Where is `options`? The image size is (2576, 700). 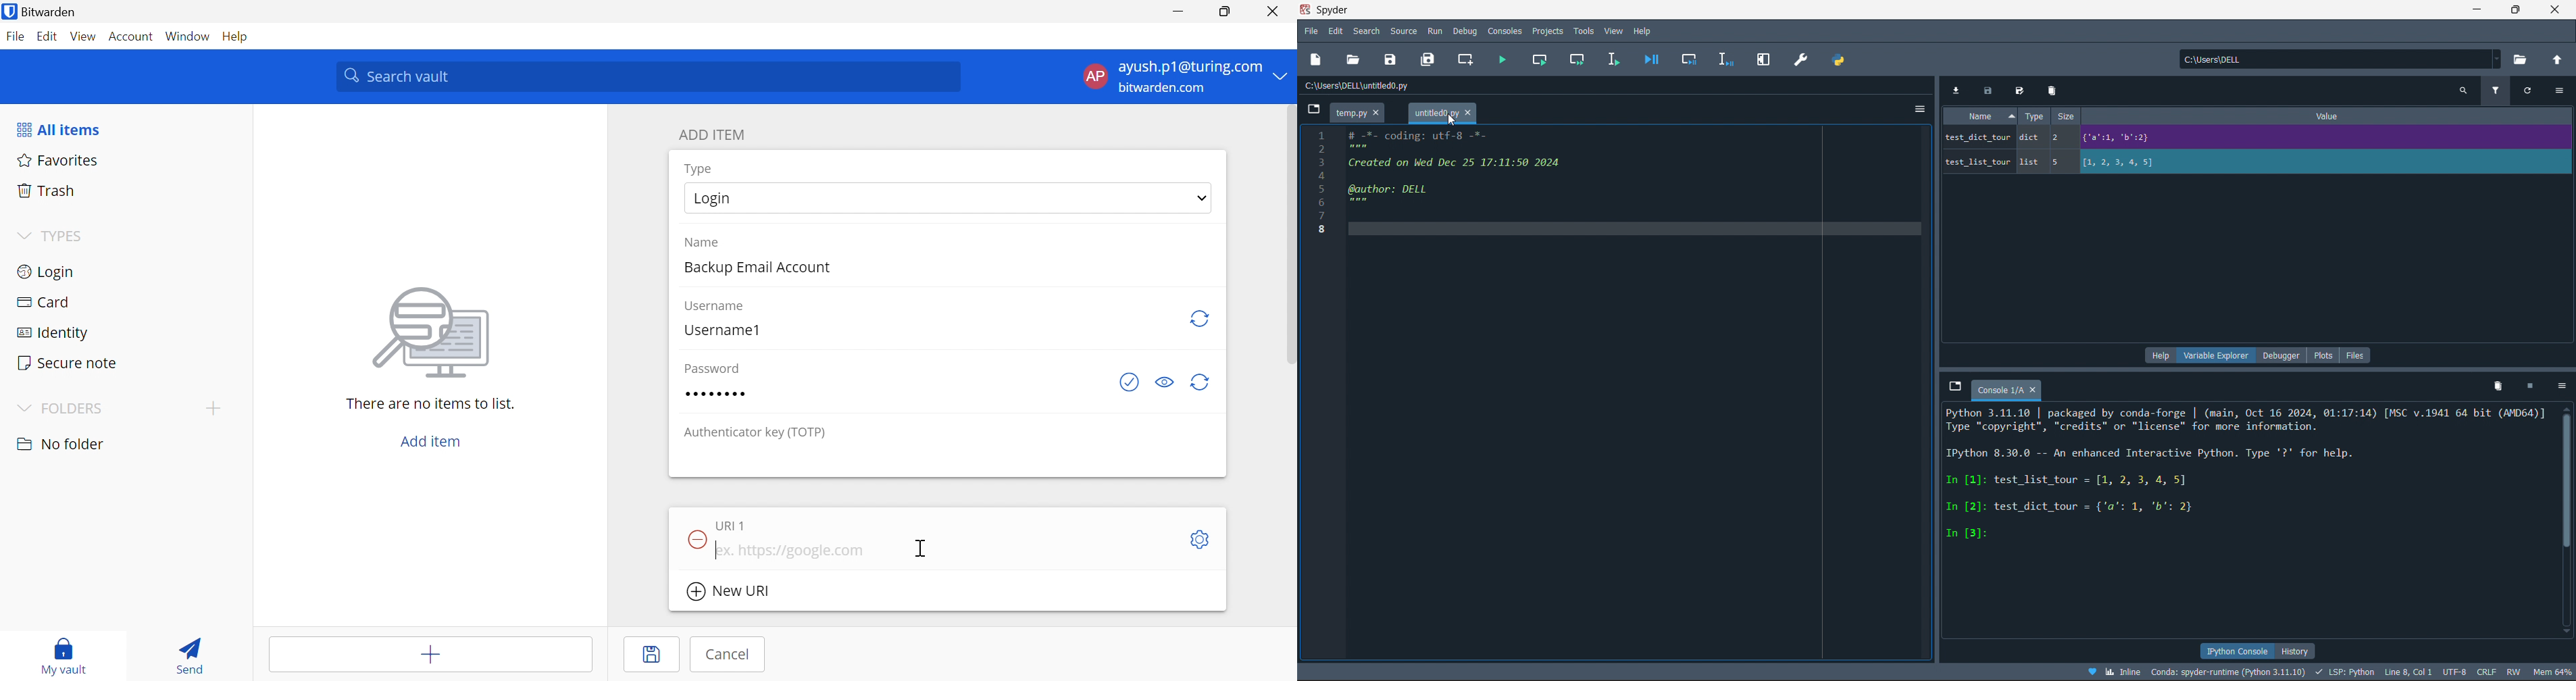 options is located at coordinates (1919, 106).